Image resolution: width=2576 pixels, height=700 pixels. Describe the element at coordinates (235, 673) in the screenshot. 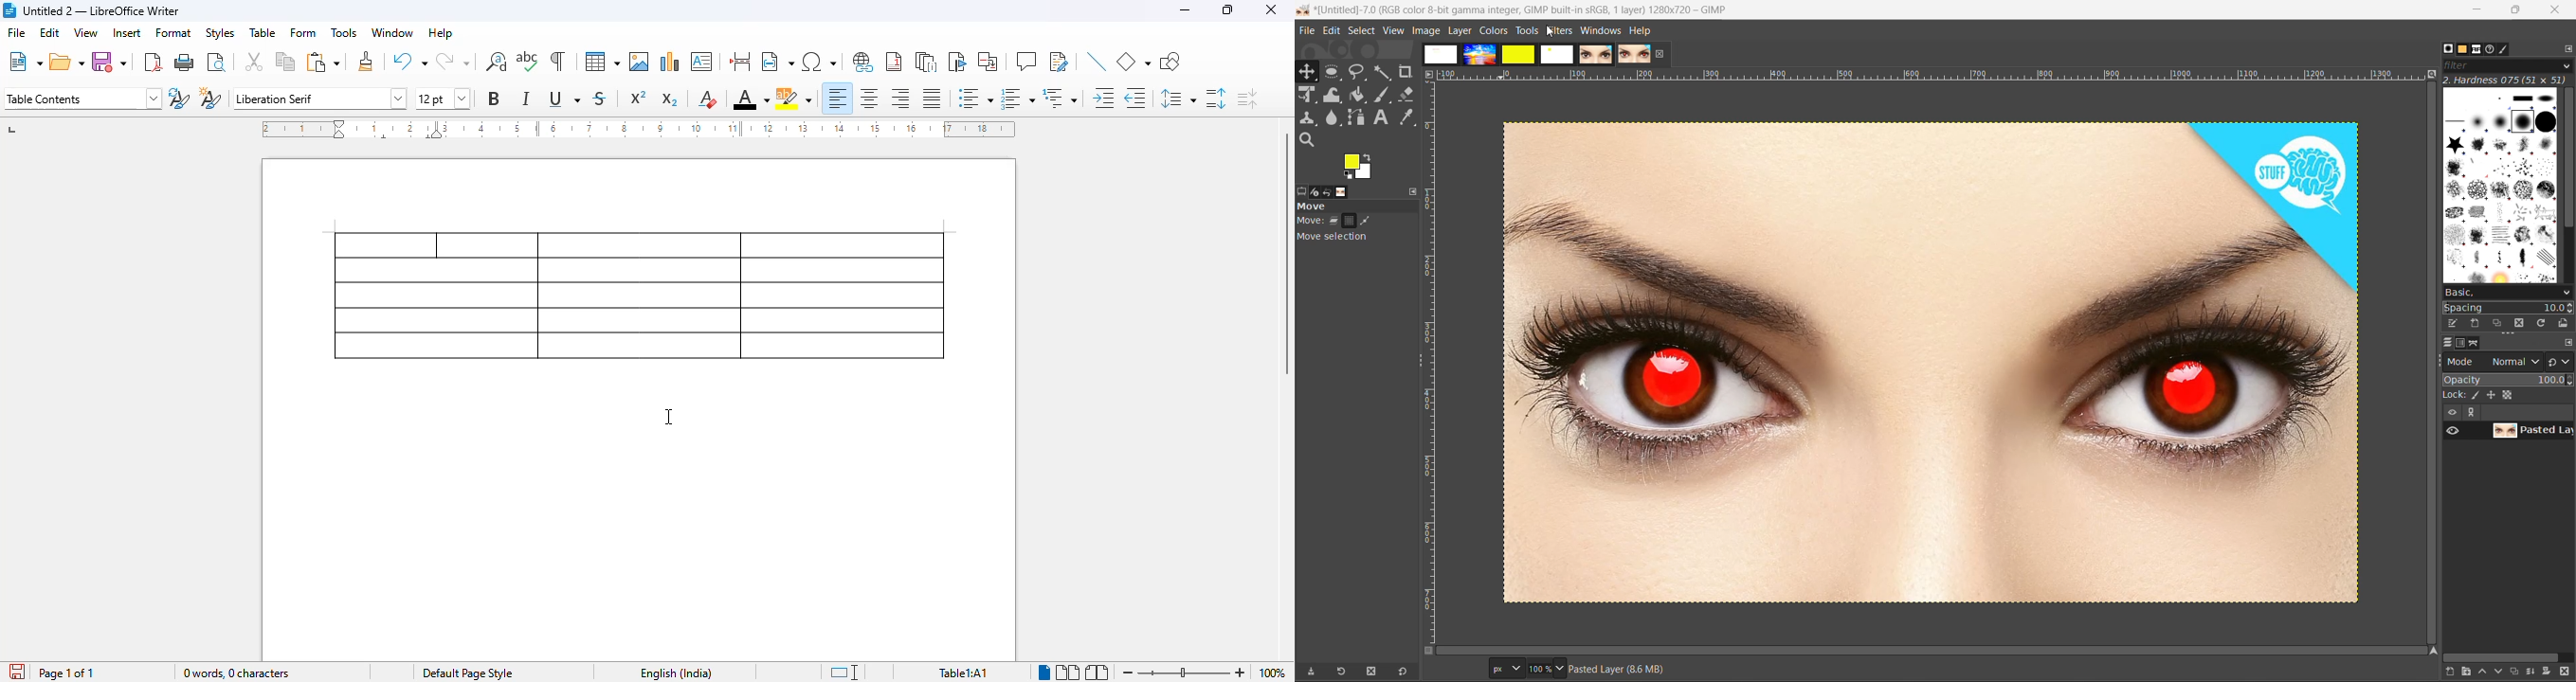

I see `0 words, 0 characters` at that location.